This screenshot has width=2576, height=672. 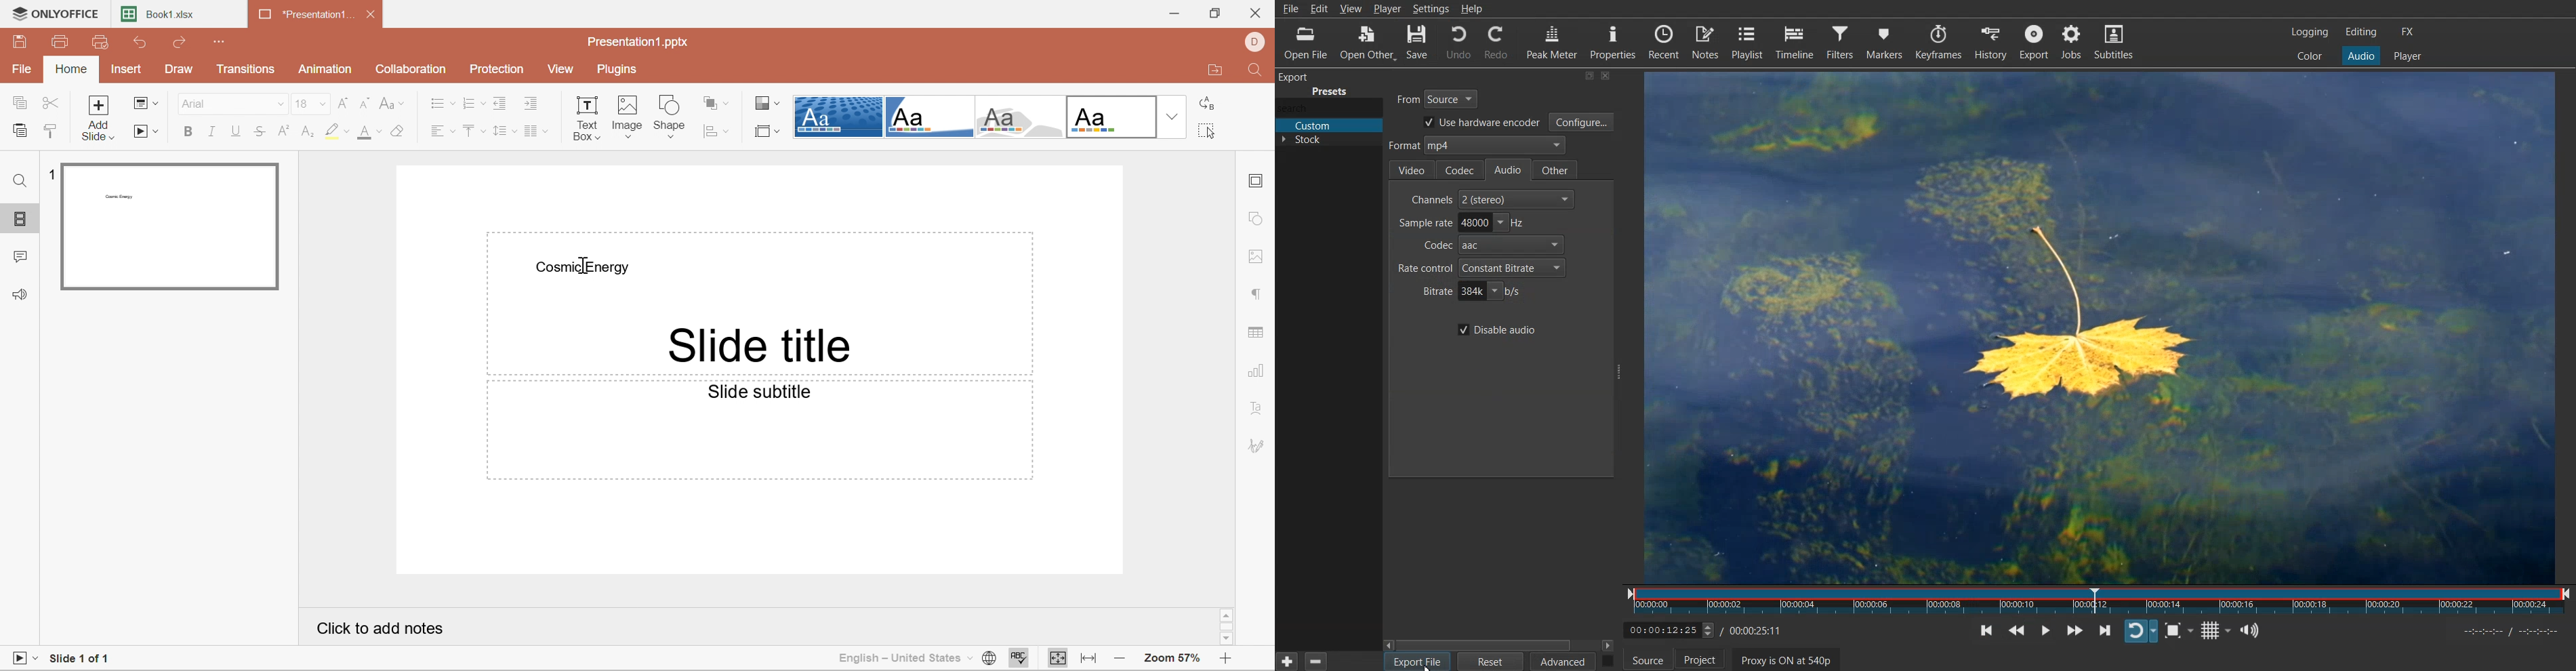 What do you see at coordinates (381, 631) in the screenshot?
I see `Click to add notes` at bounding box center [381, 631].